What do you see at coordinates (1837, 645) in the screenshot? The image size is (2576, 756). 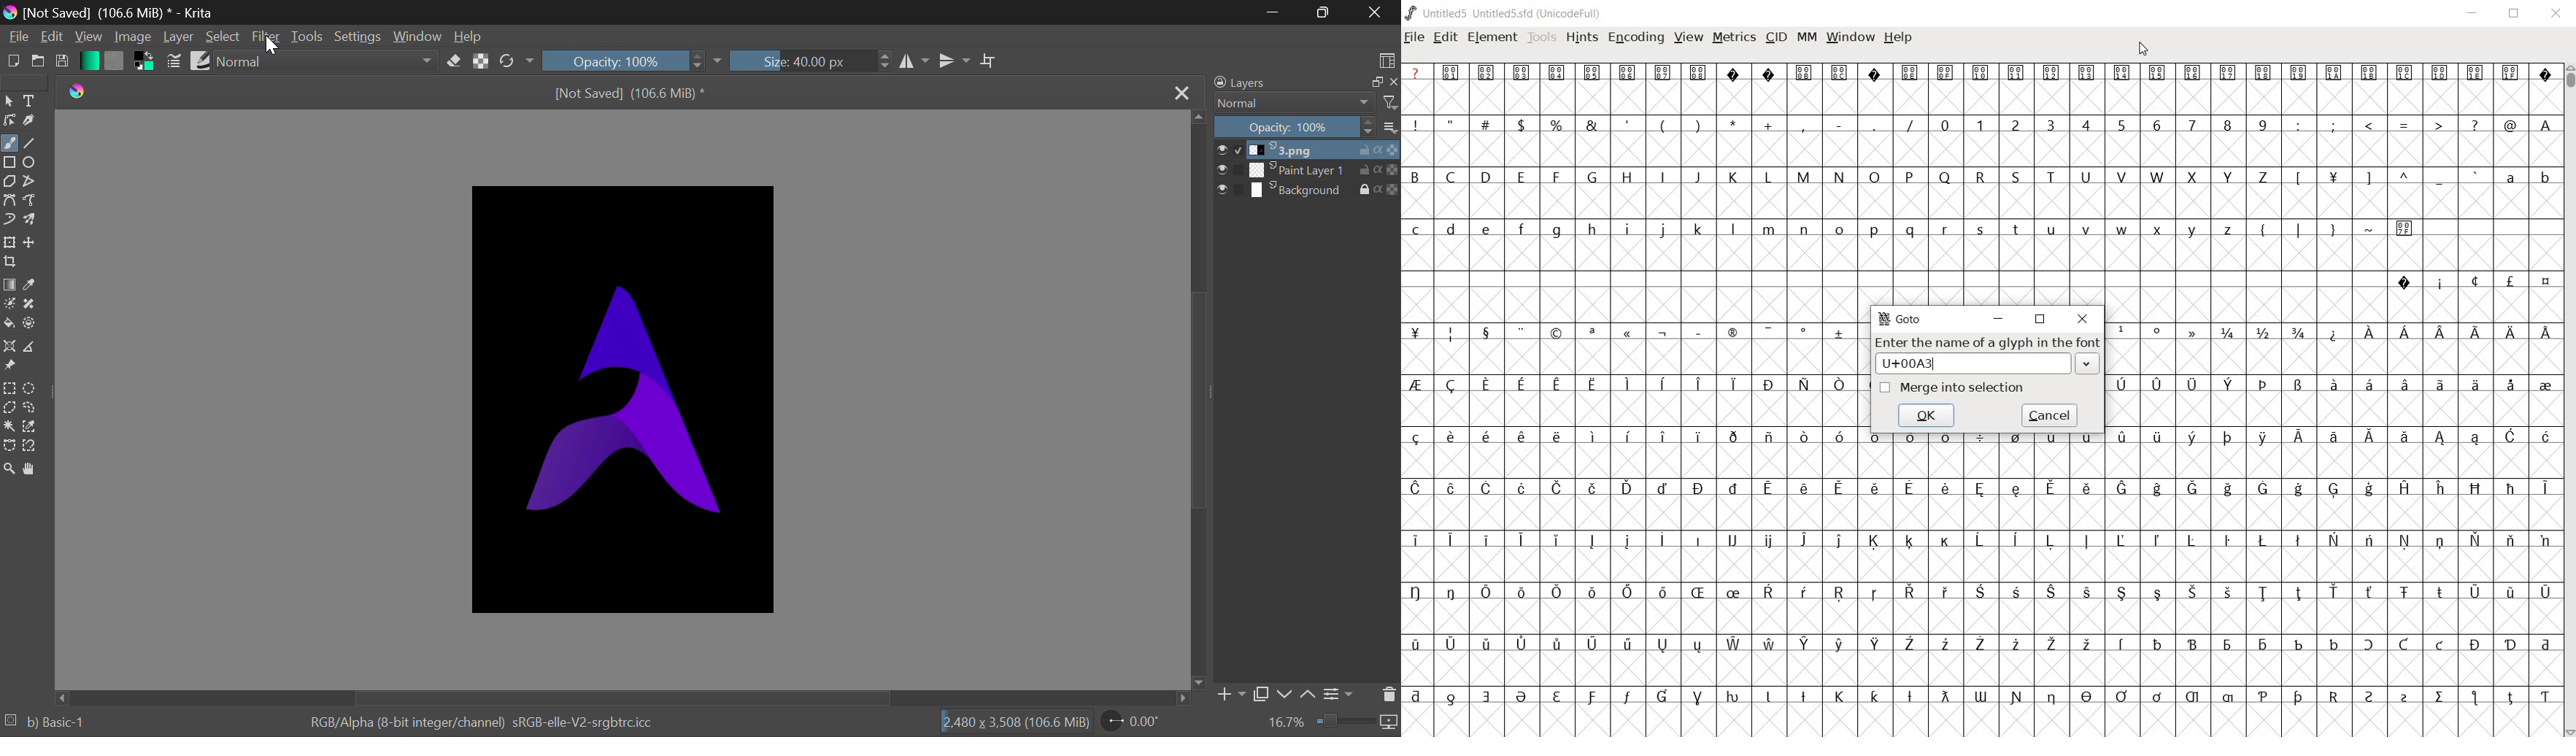 I see `Symbol` at bounding box center [1837, 645].